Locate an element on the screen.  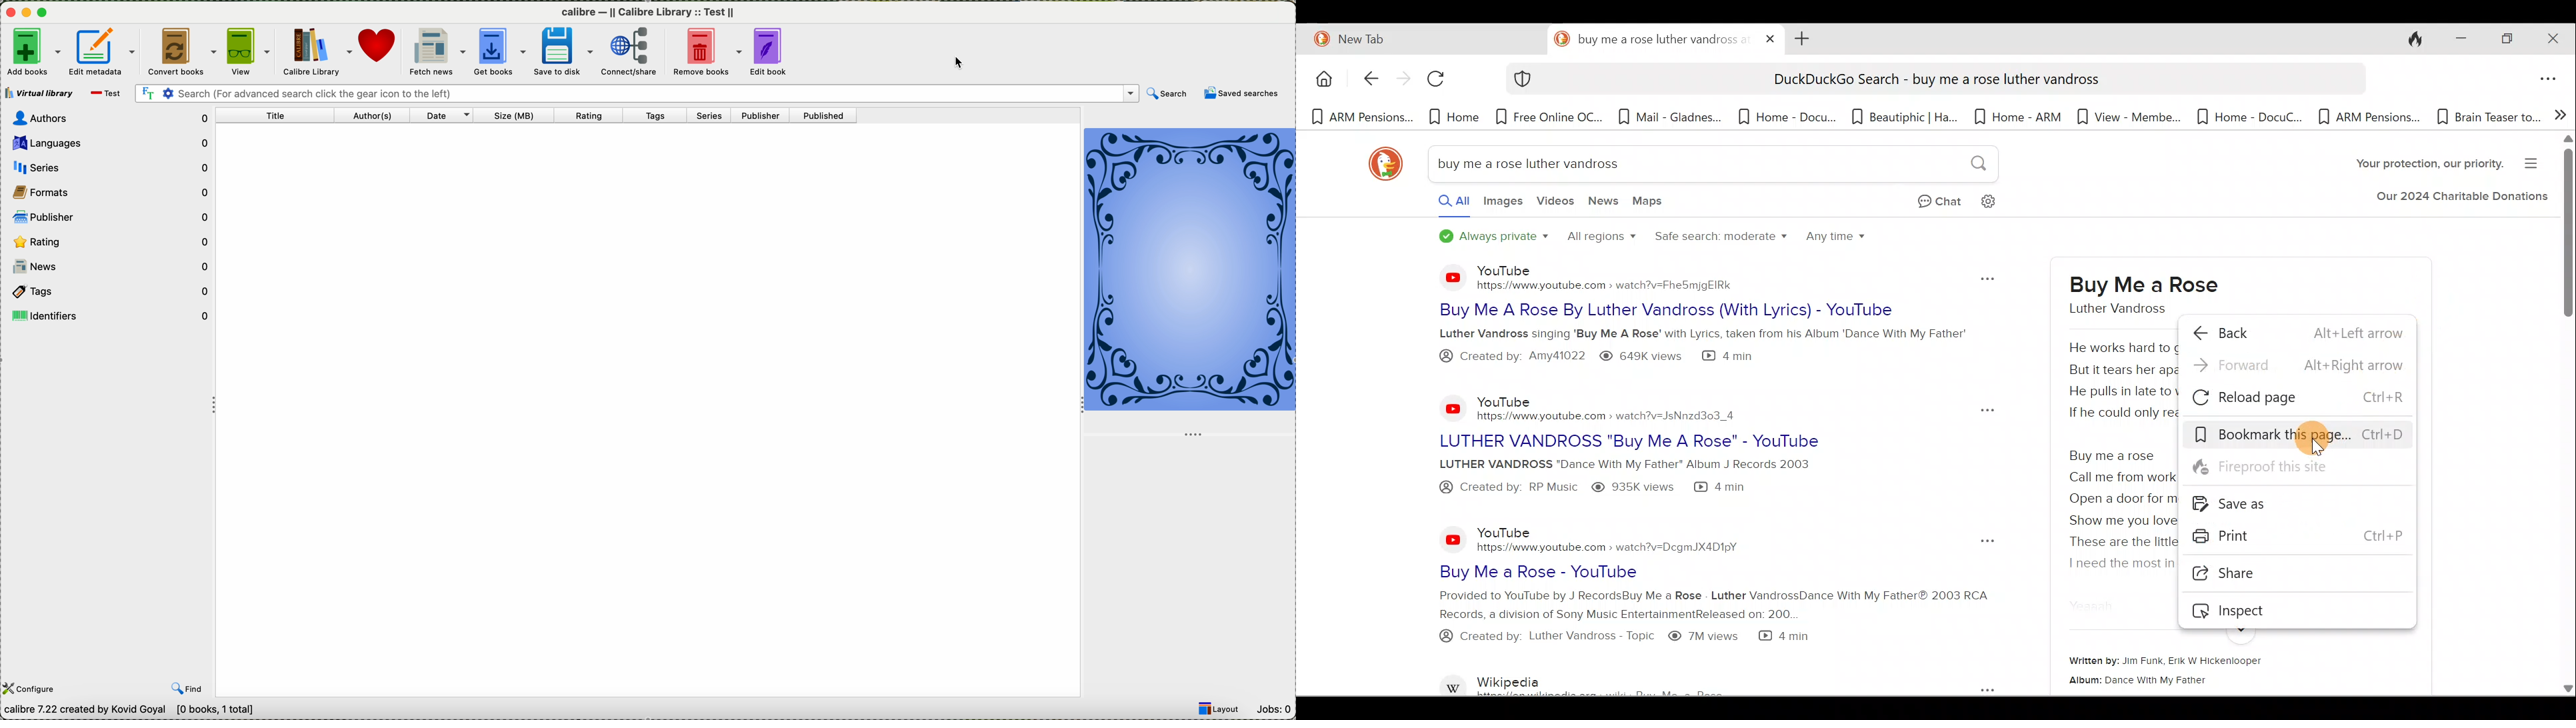
configure is located at coordinates (32, 688).